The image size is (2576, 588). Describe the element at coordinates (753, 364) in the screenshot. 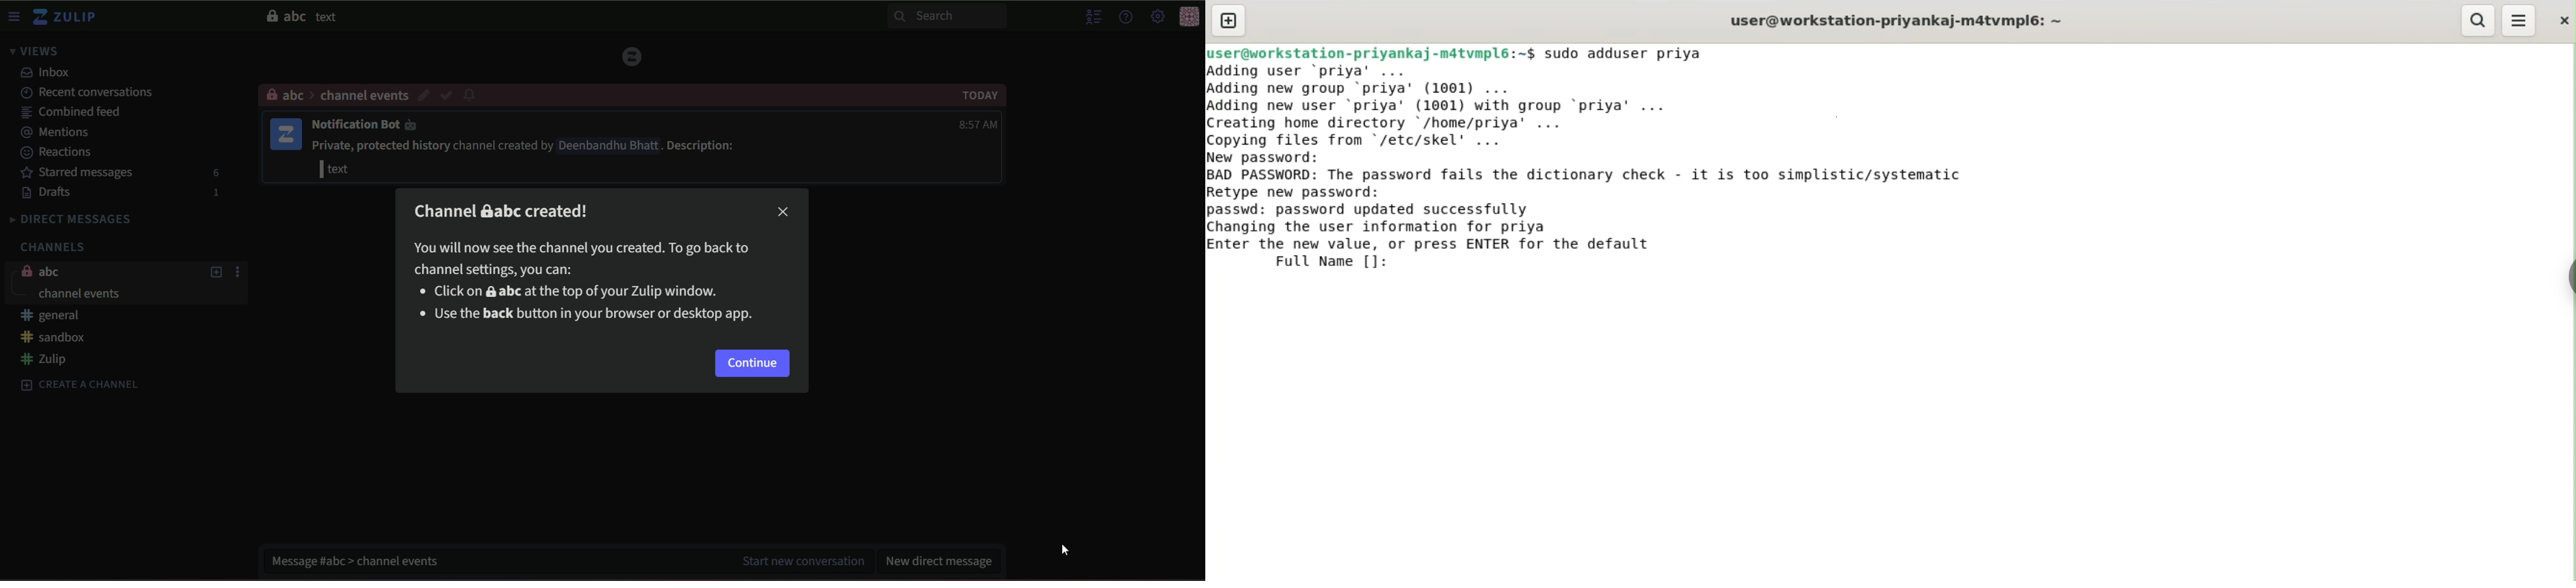

I see `continue` at that location.